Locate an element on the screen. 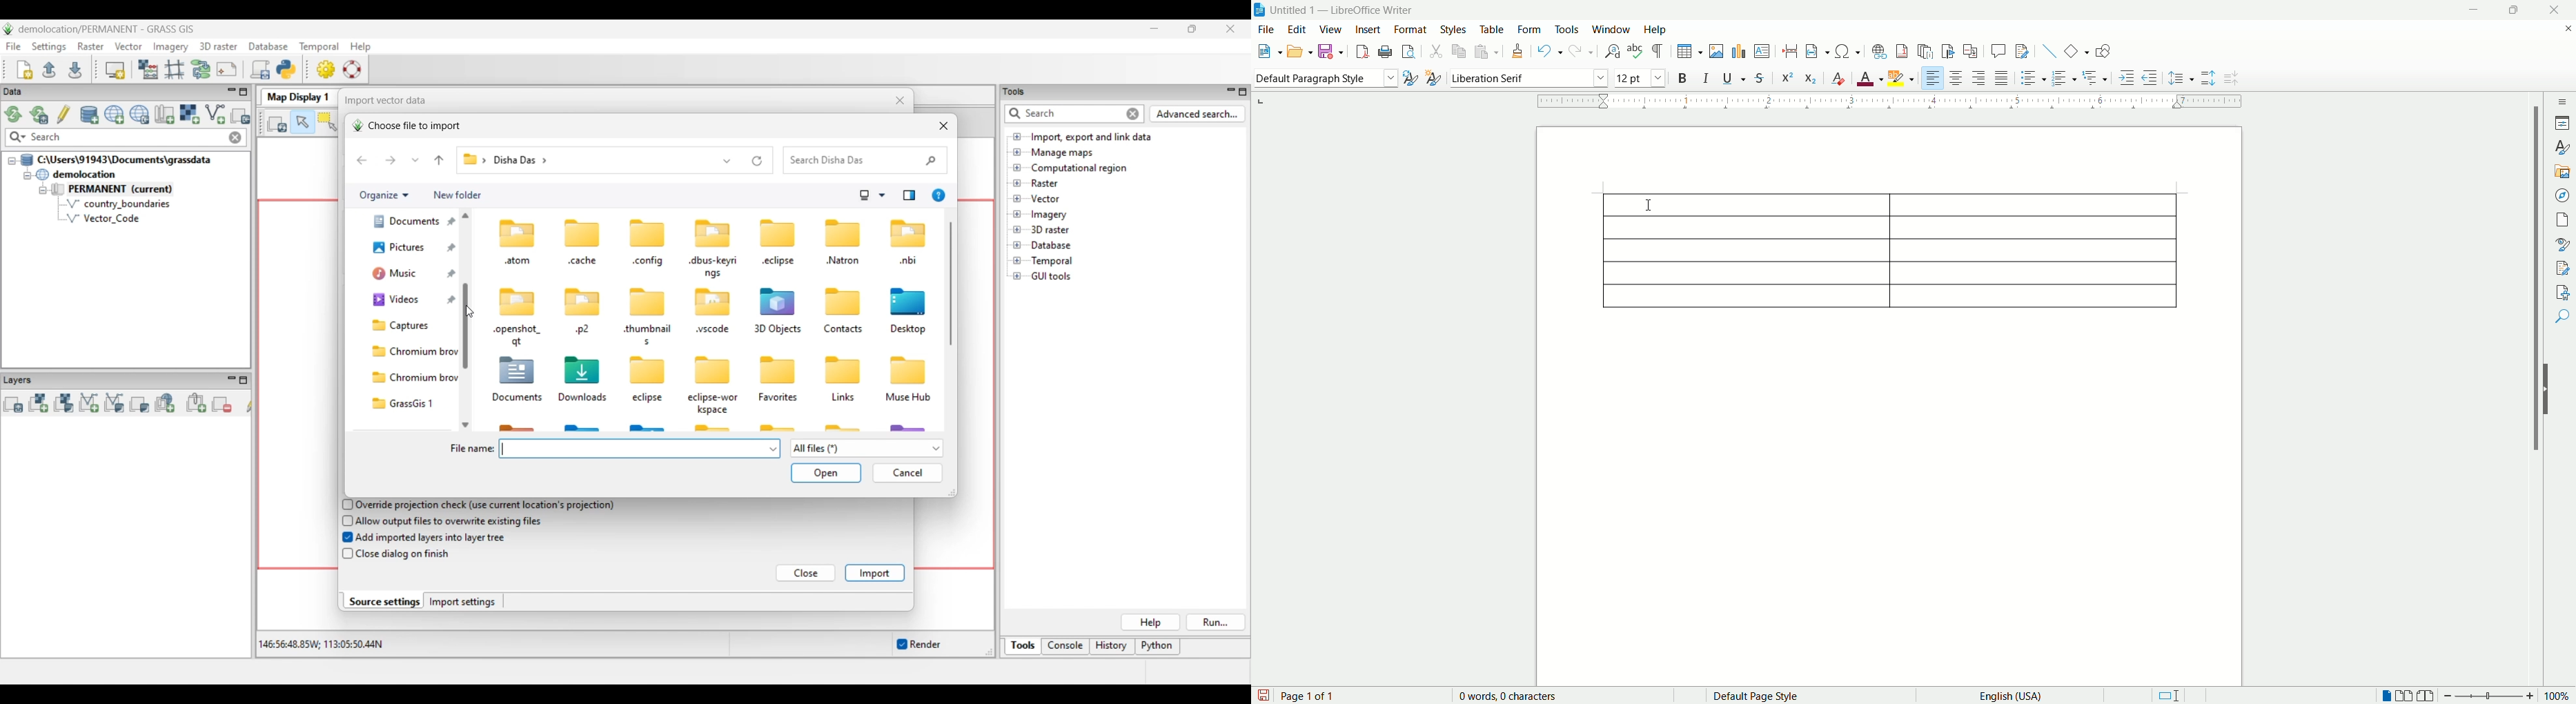  insert page break is located at coordinates (1793, 50).